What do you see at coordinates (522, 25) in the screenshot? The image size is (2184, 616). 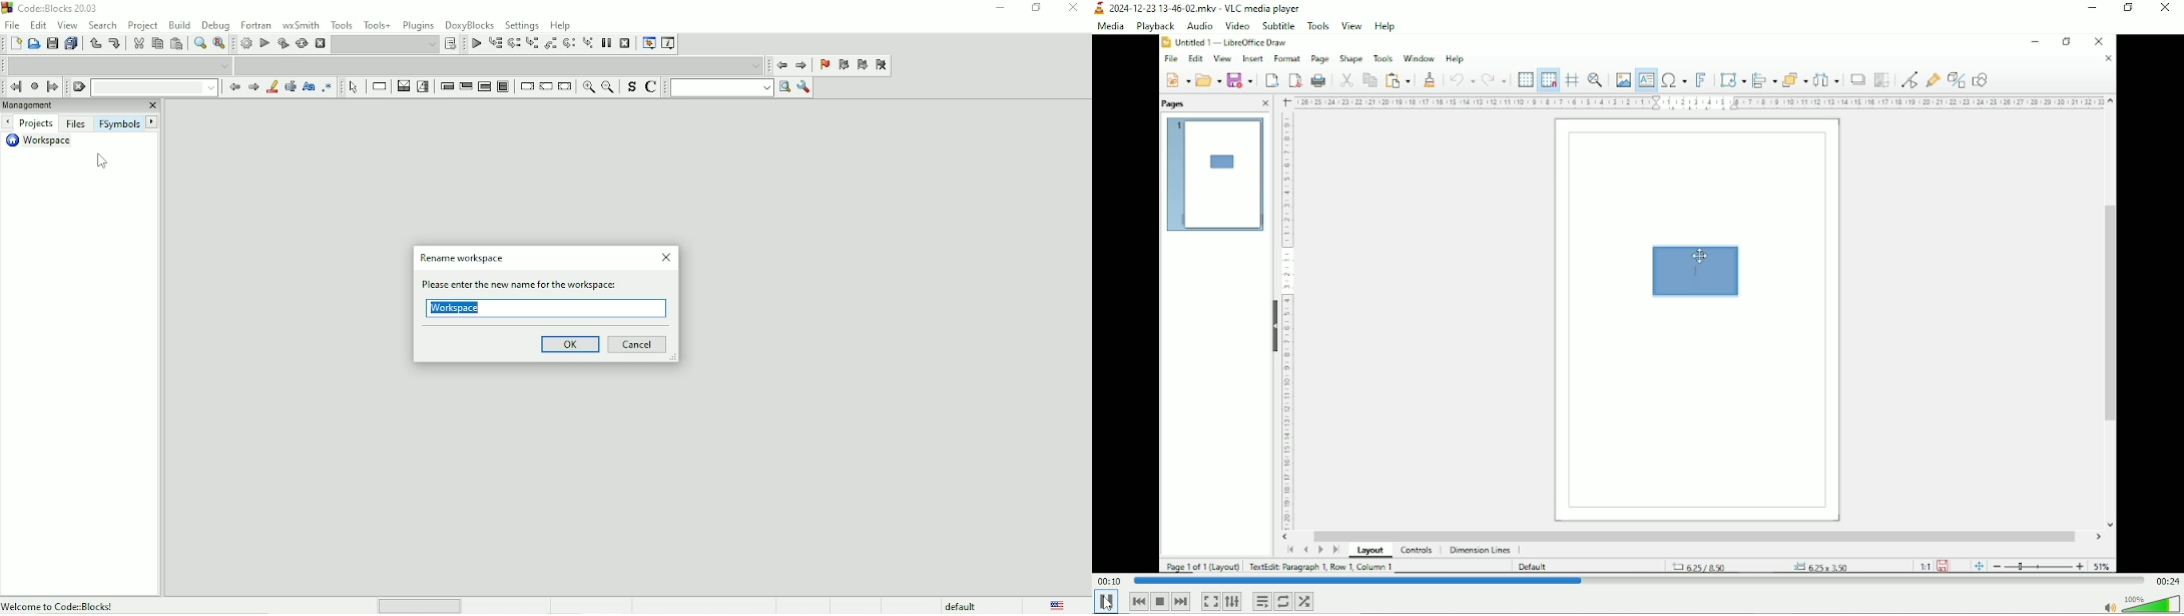 I see `Settings` at bounding box center [522, 25].